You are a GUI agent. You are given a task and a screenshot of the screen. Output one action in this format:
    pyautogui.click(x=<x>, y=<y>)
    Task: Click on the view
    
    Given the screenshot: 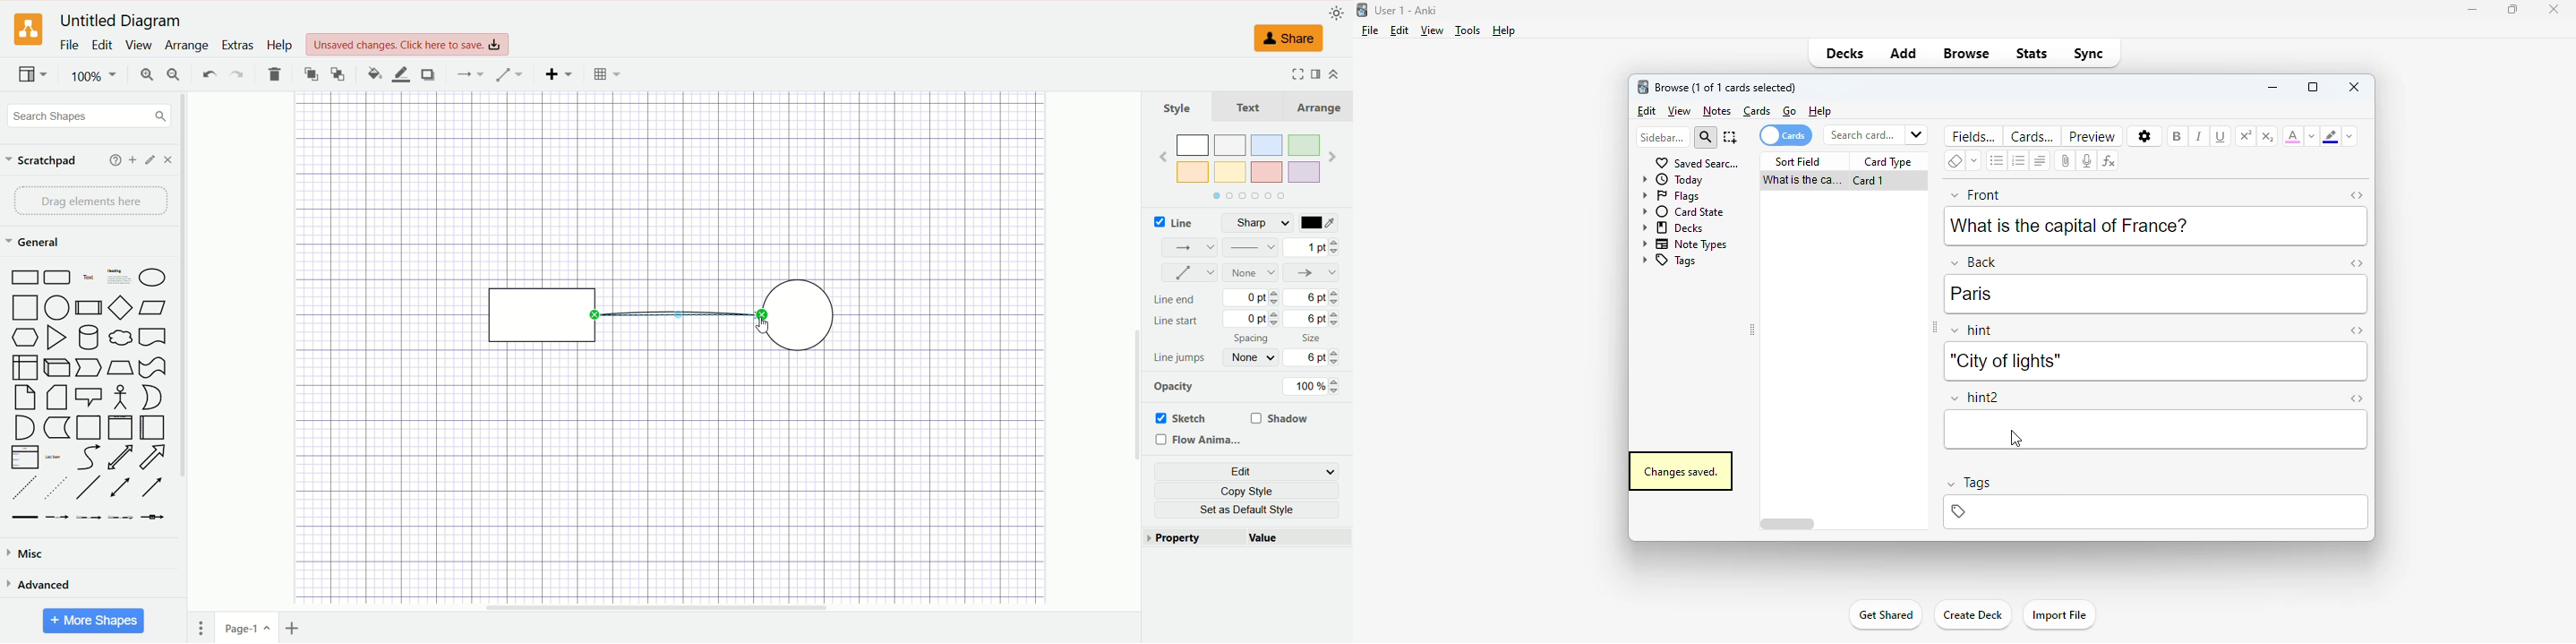 What is the action you would take?
    pyautogui.click(x=32, y=74)
    